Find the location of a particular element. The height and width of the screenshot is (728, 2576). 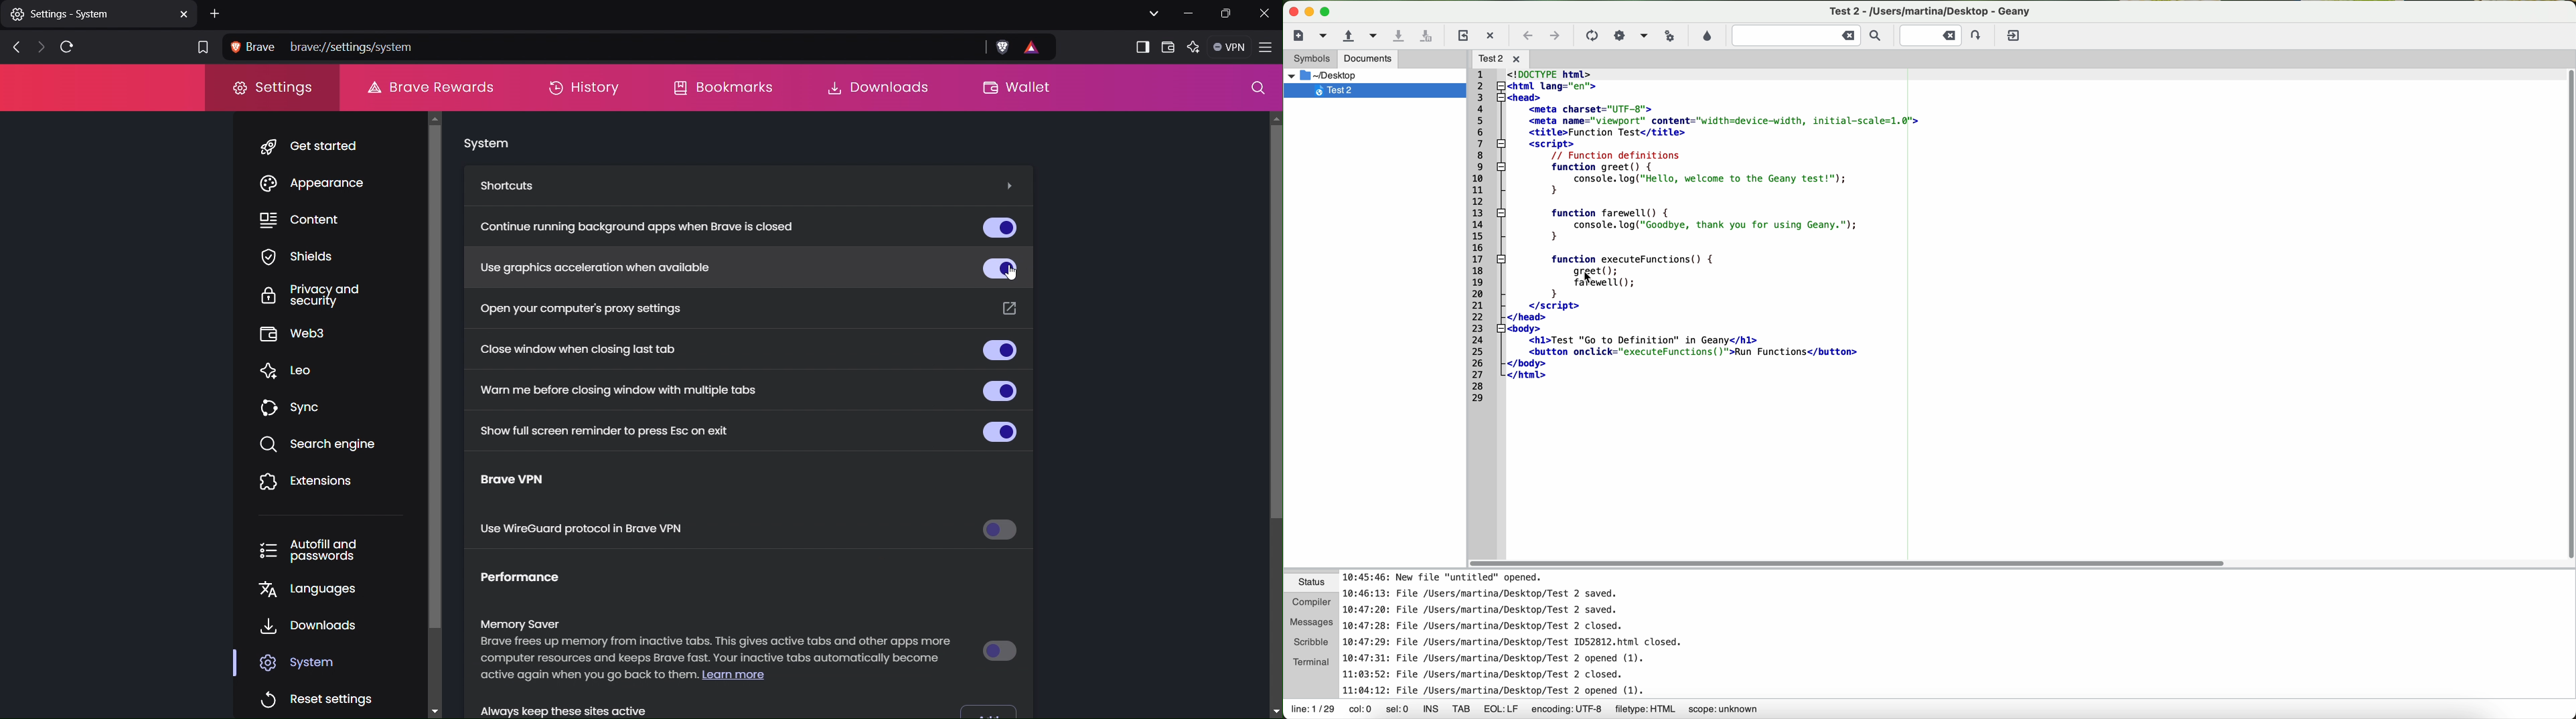

Leo AI is located at coordinates (1192, 49).